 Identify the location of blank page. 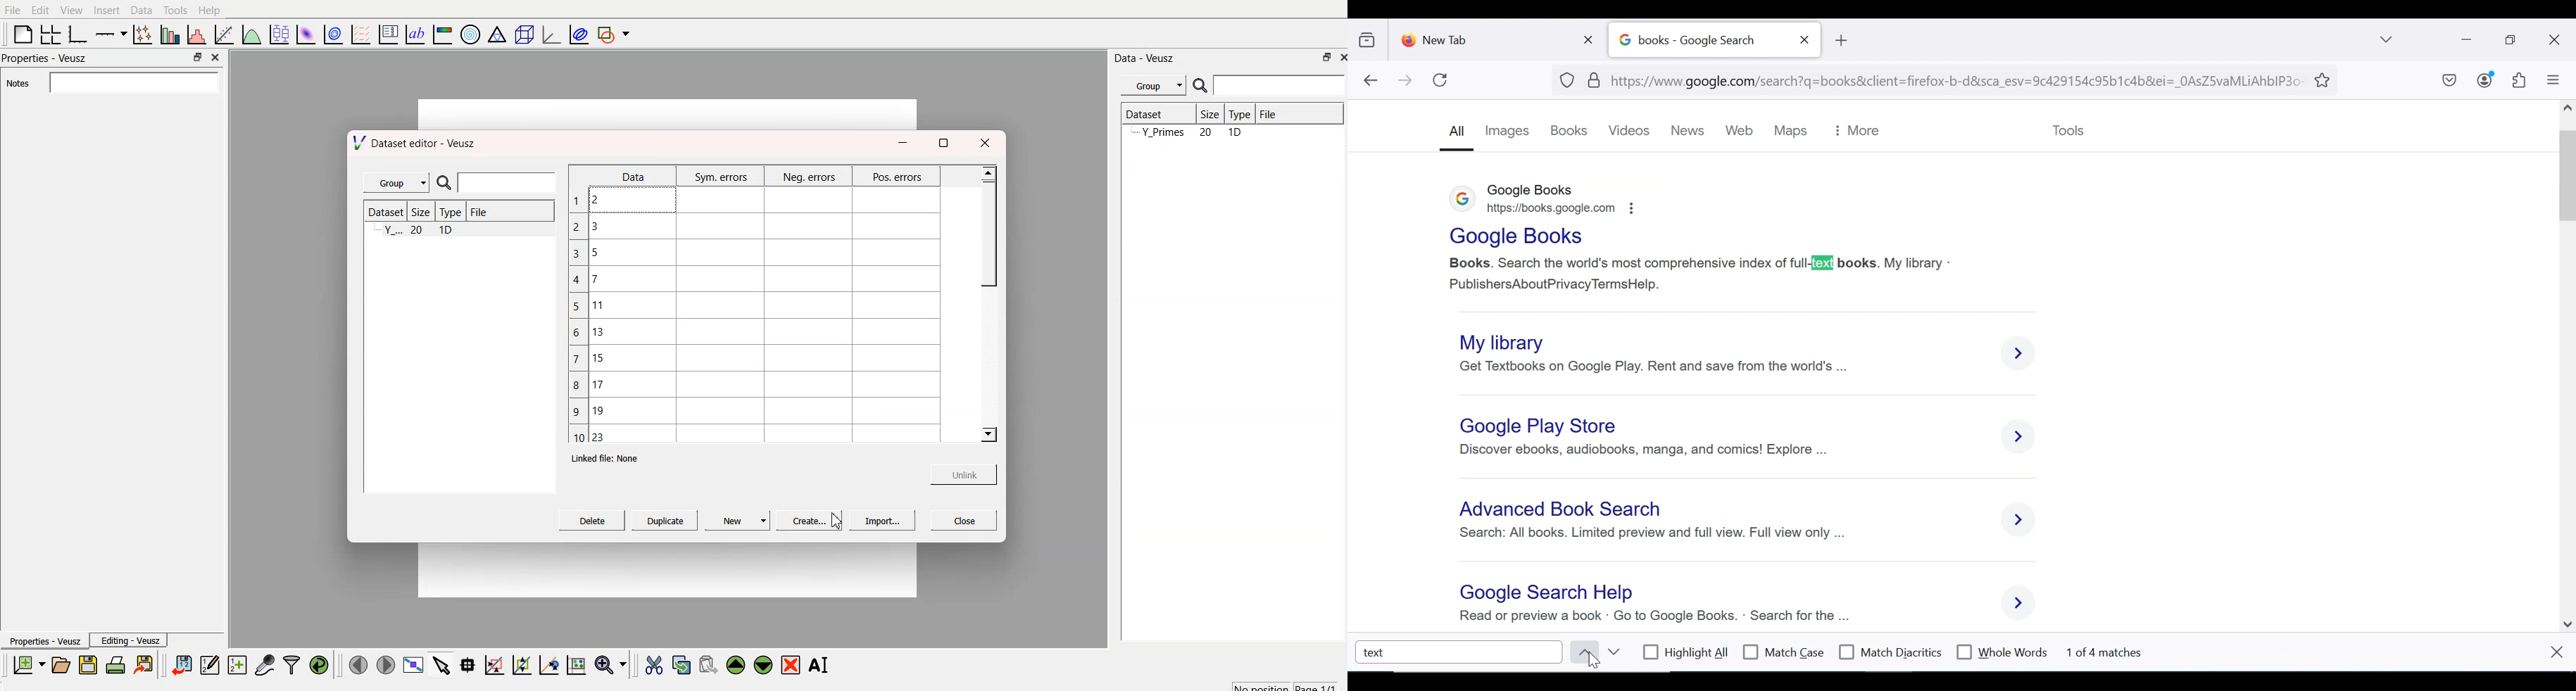
(19, 34).